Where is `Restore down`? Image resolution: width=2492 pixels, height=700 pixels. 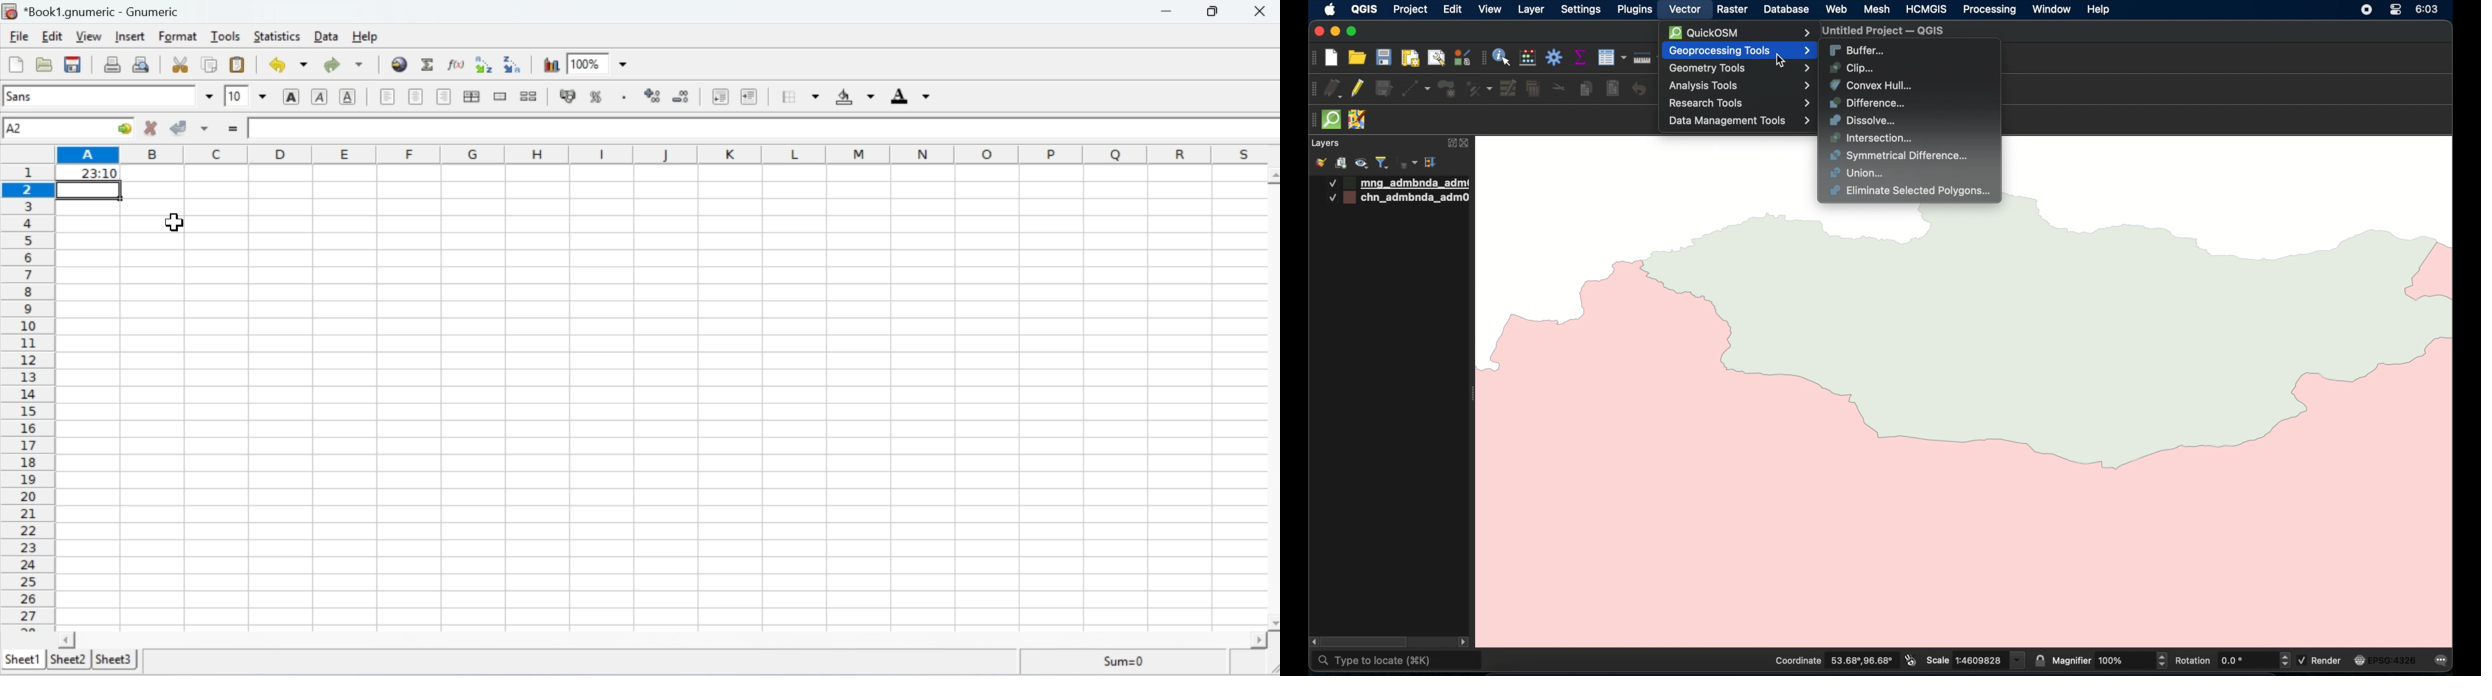 Restore down is located at coordinates (1214, 12).